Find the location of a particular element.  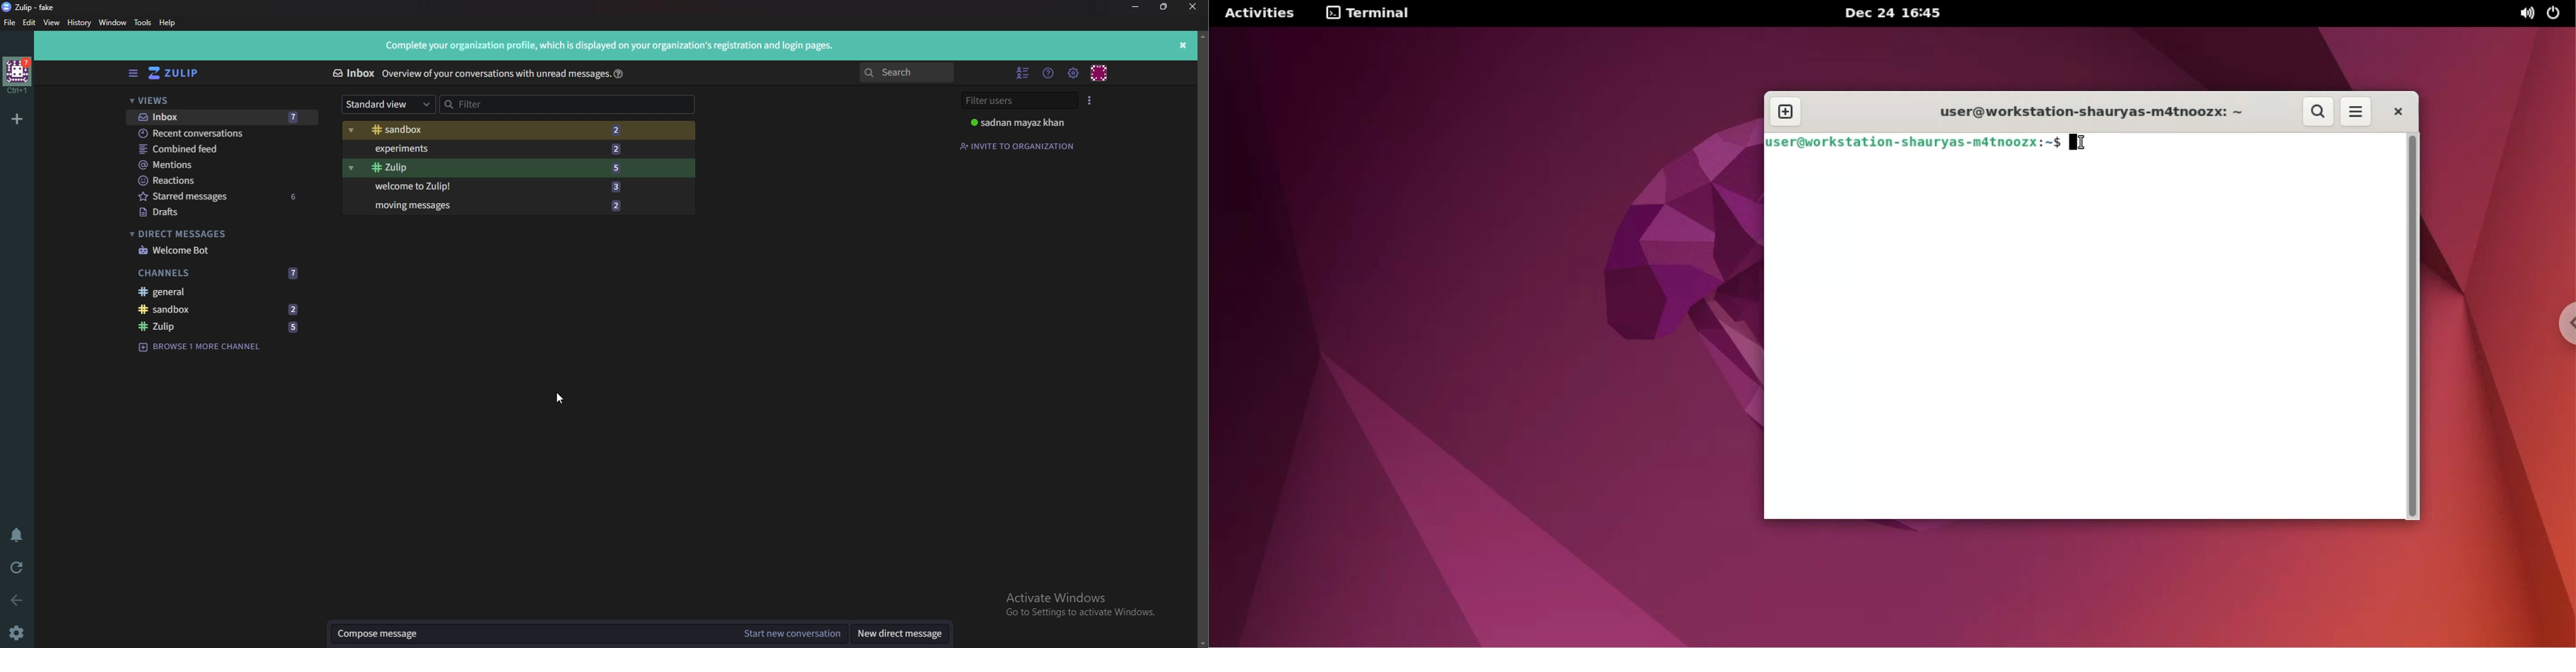

Filter is located at coordinates (559, 104).